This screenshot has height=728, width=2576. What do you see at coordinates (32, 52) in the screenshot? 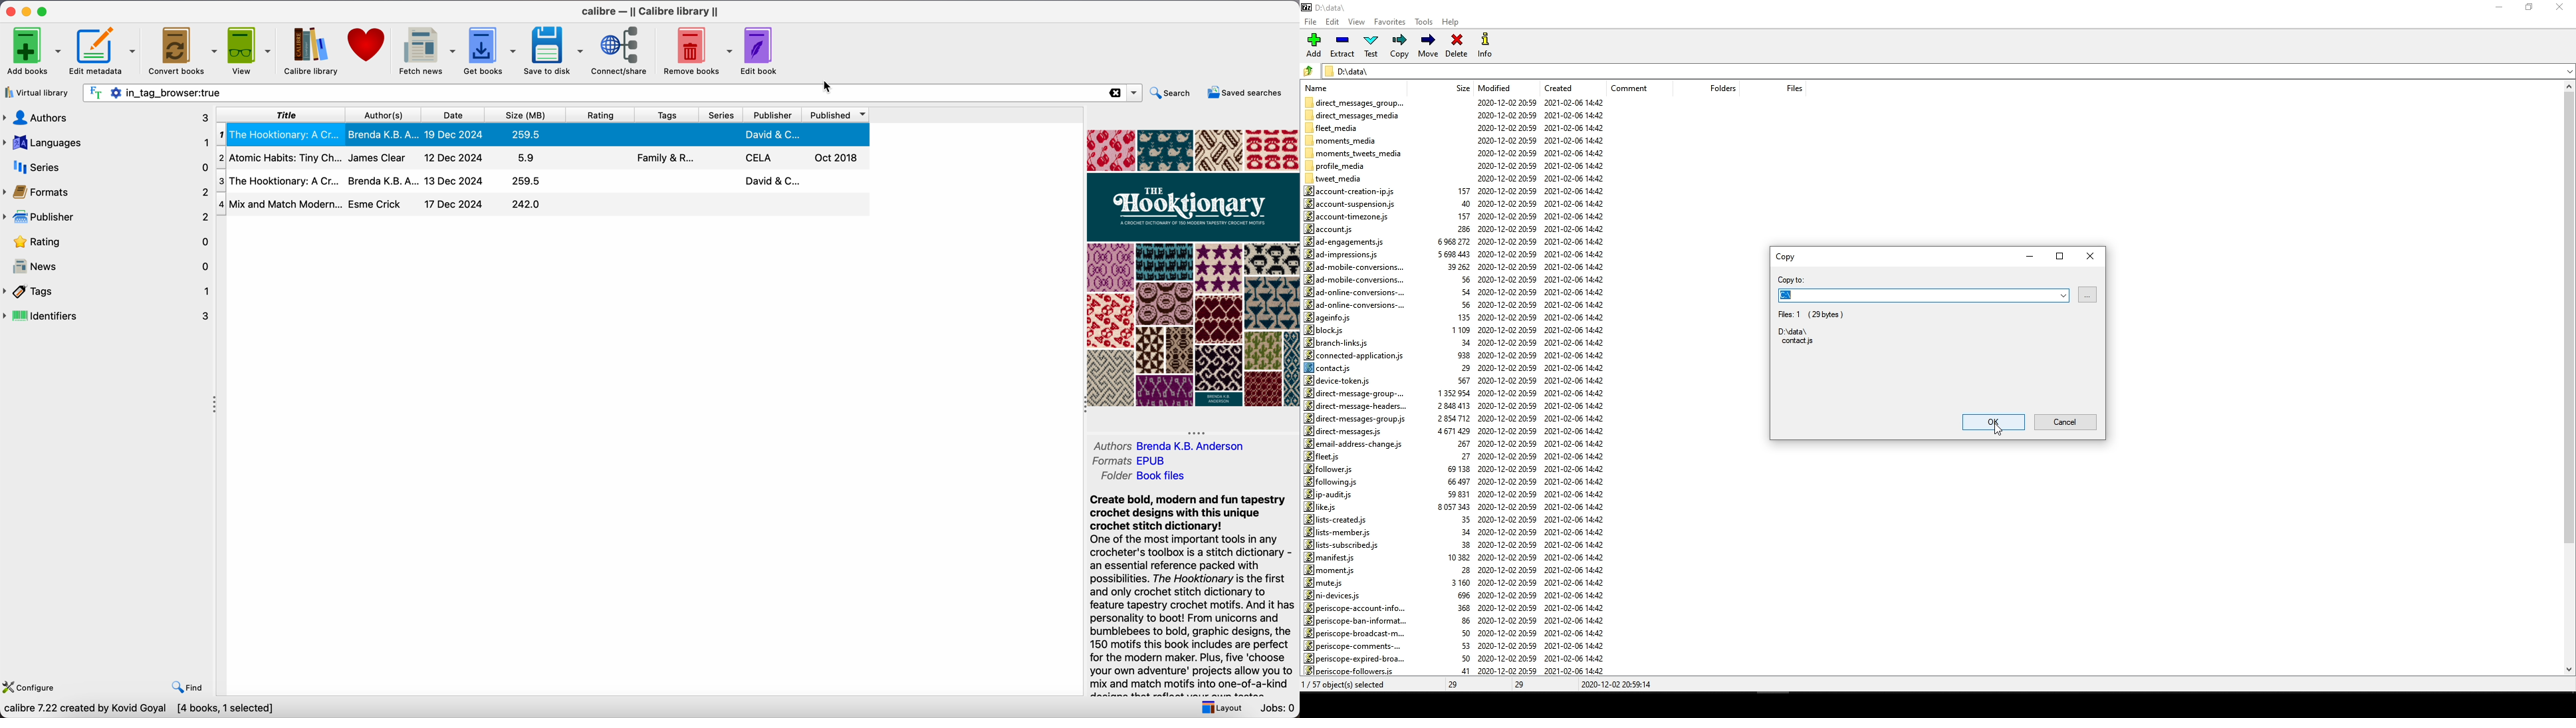
I see `add books` at bounding box center [32, 52].